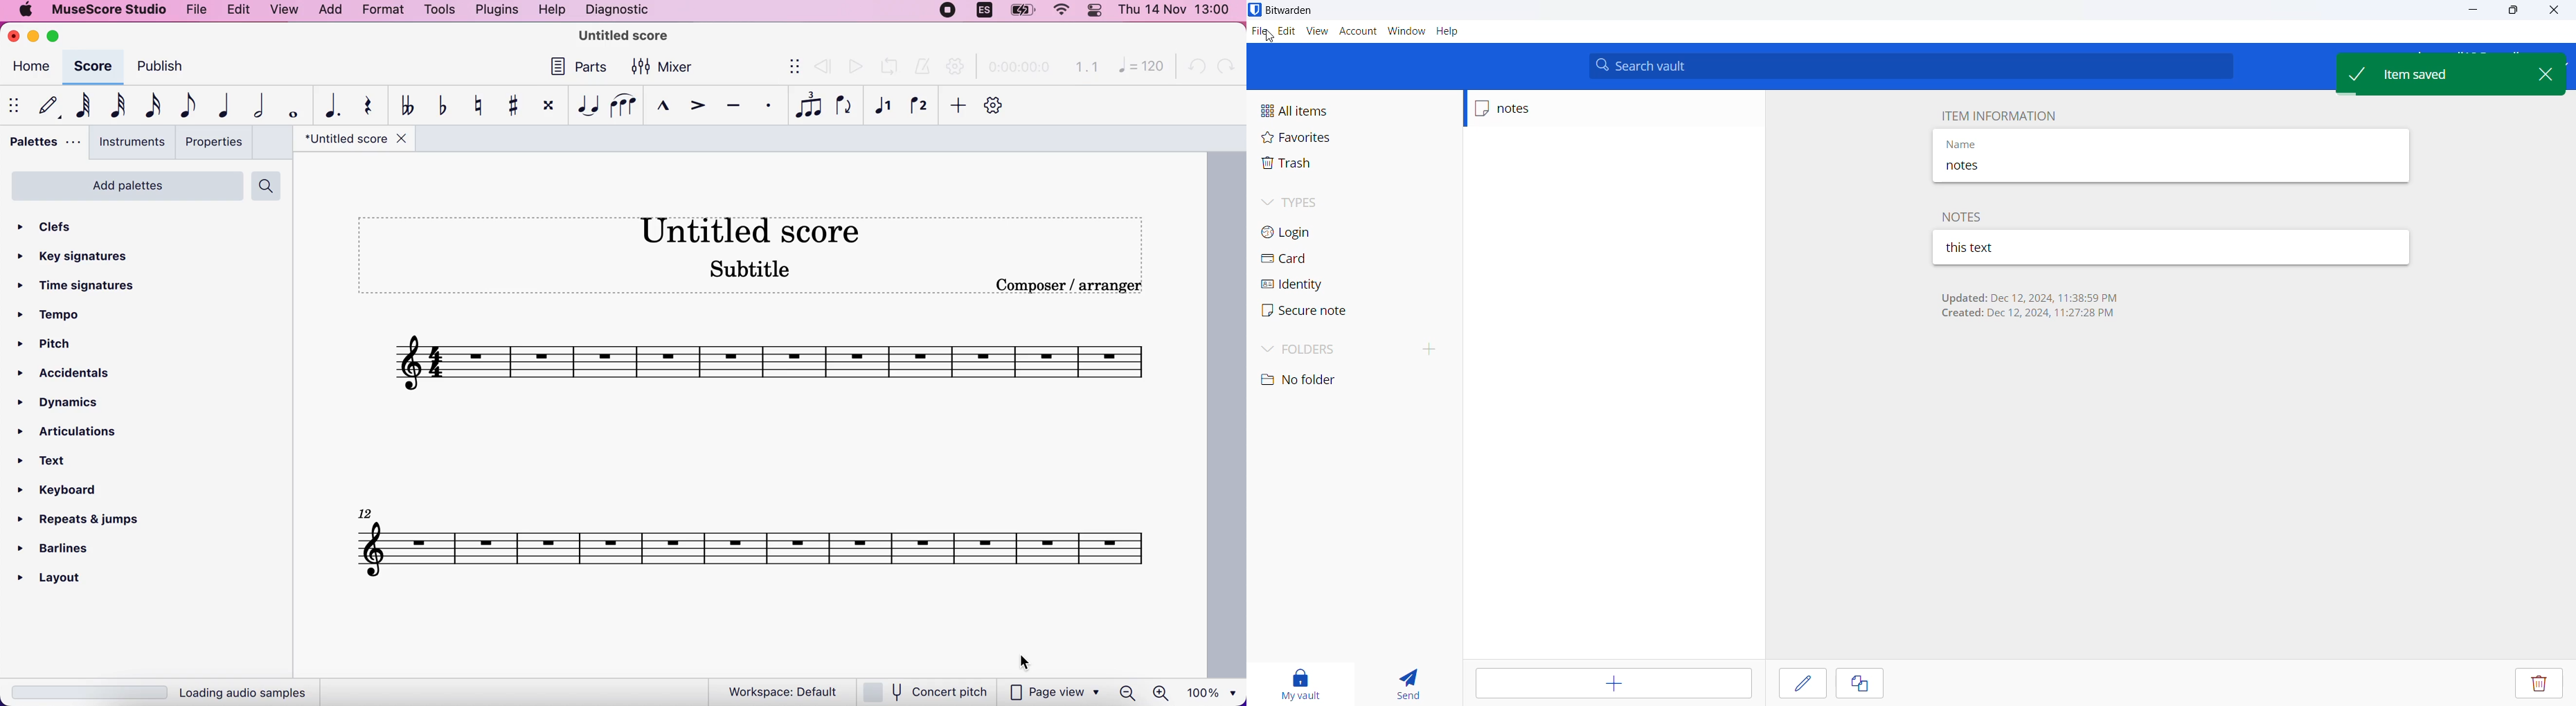 This screenshot has height=728, width=2576. I want to click on accidentals, so click(79, 375).